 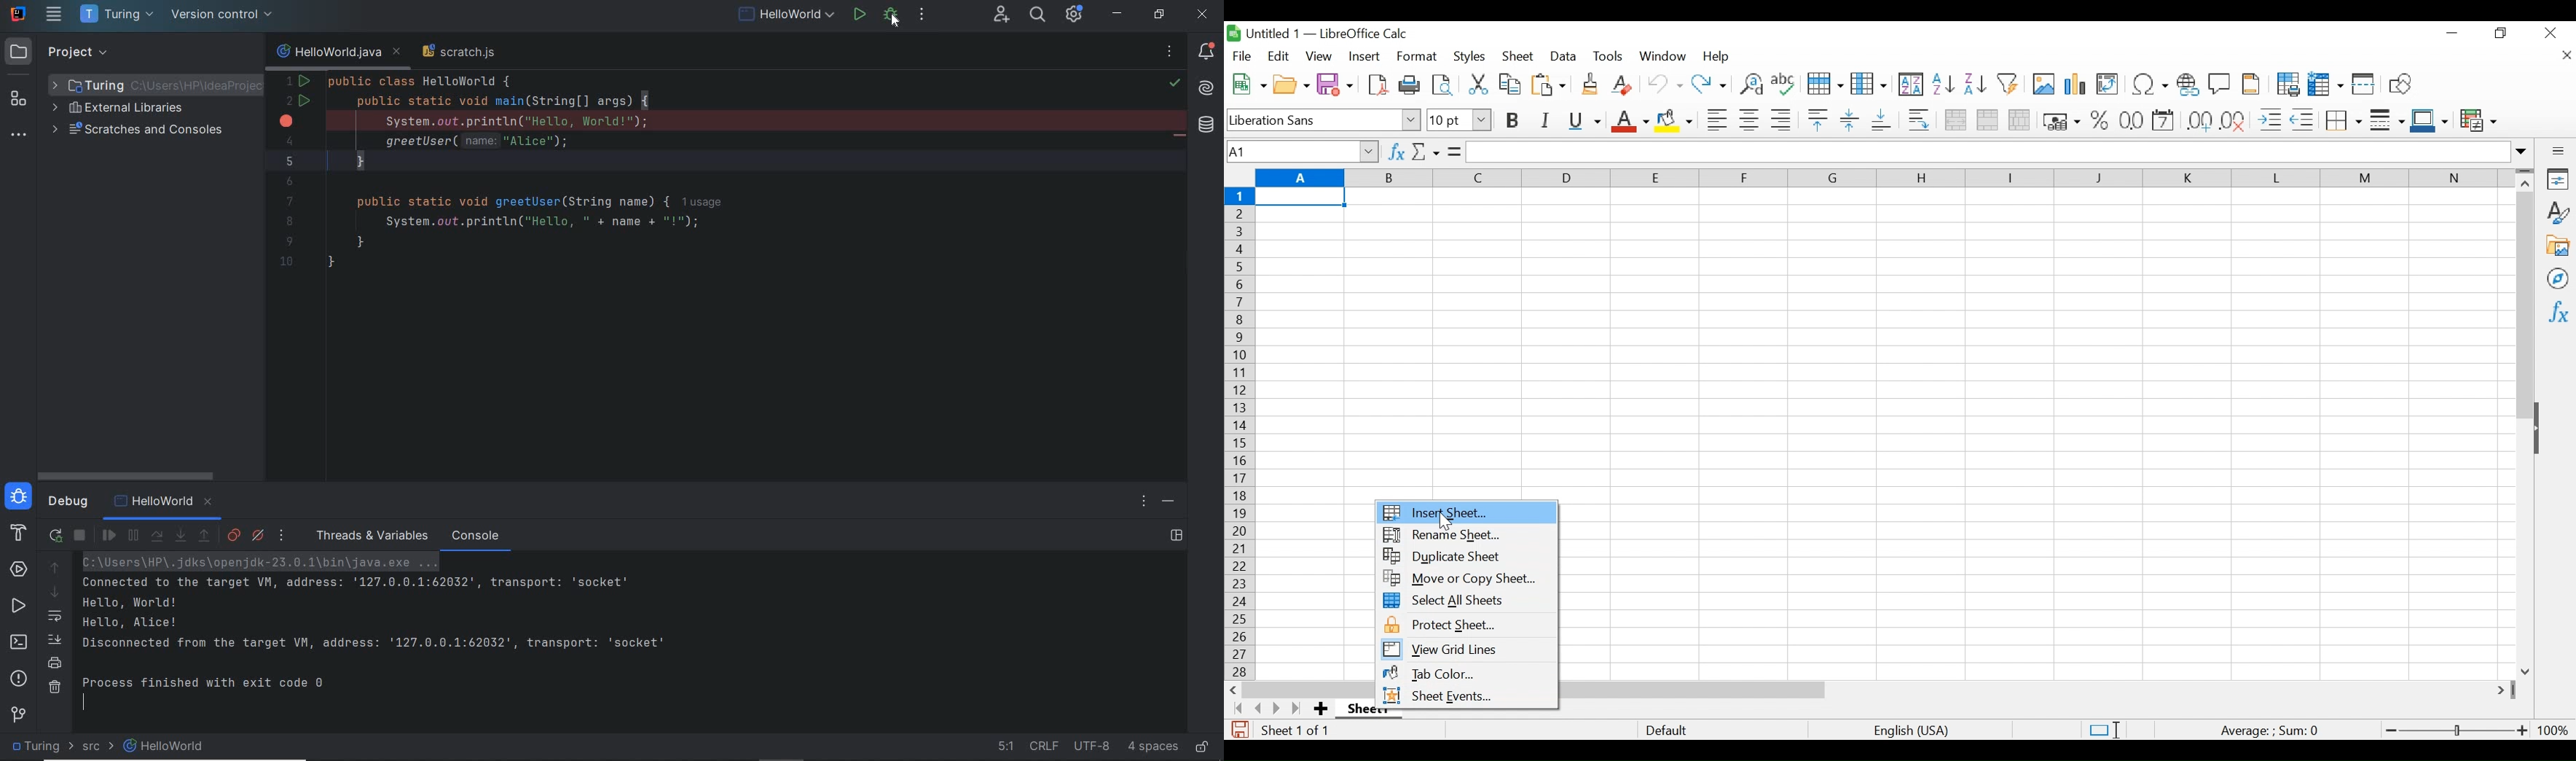 I want to click on Styles, so click(x=2557, y=211).